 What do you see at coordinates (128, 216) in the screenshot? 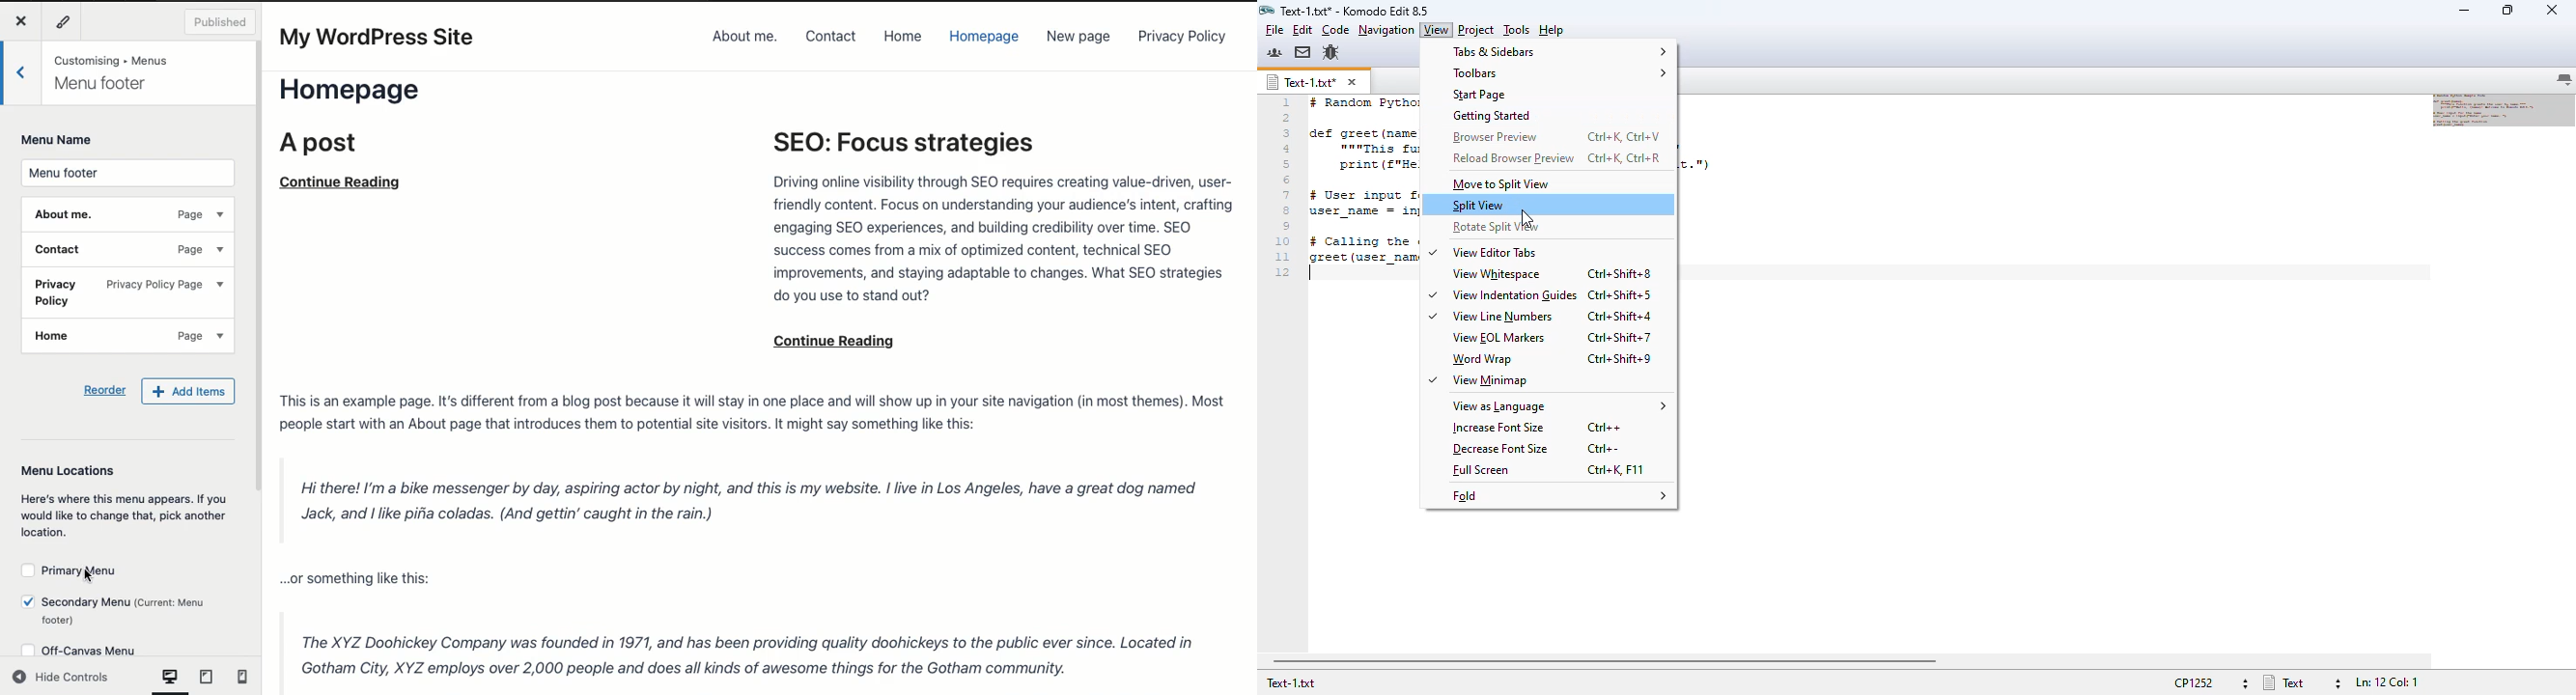
I see `About me` at bounding box center [128, 216].